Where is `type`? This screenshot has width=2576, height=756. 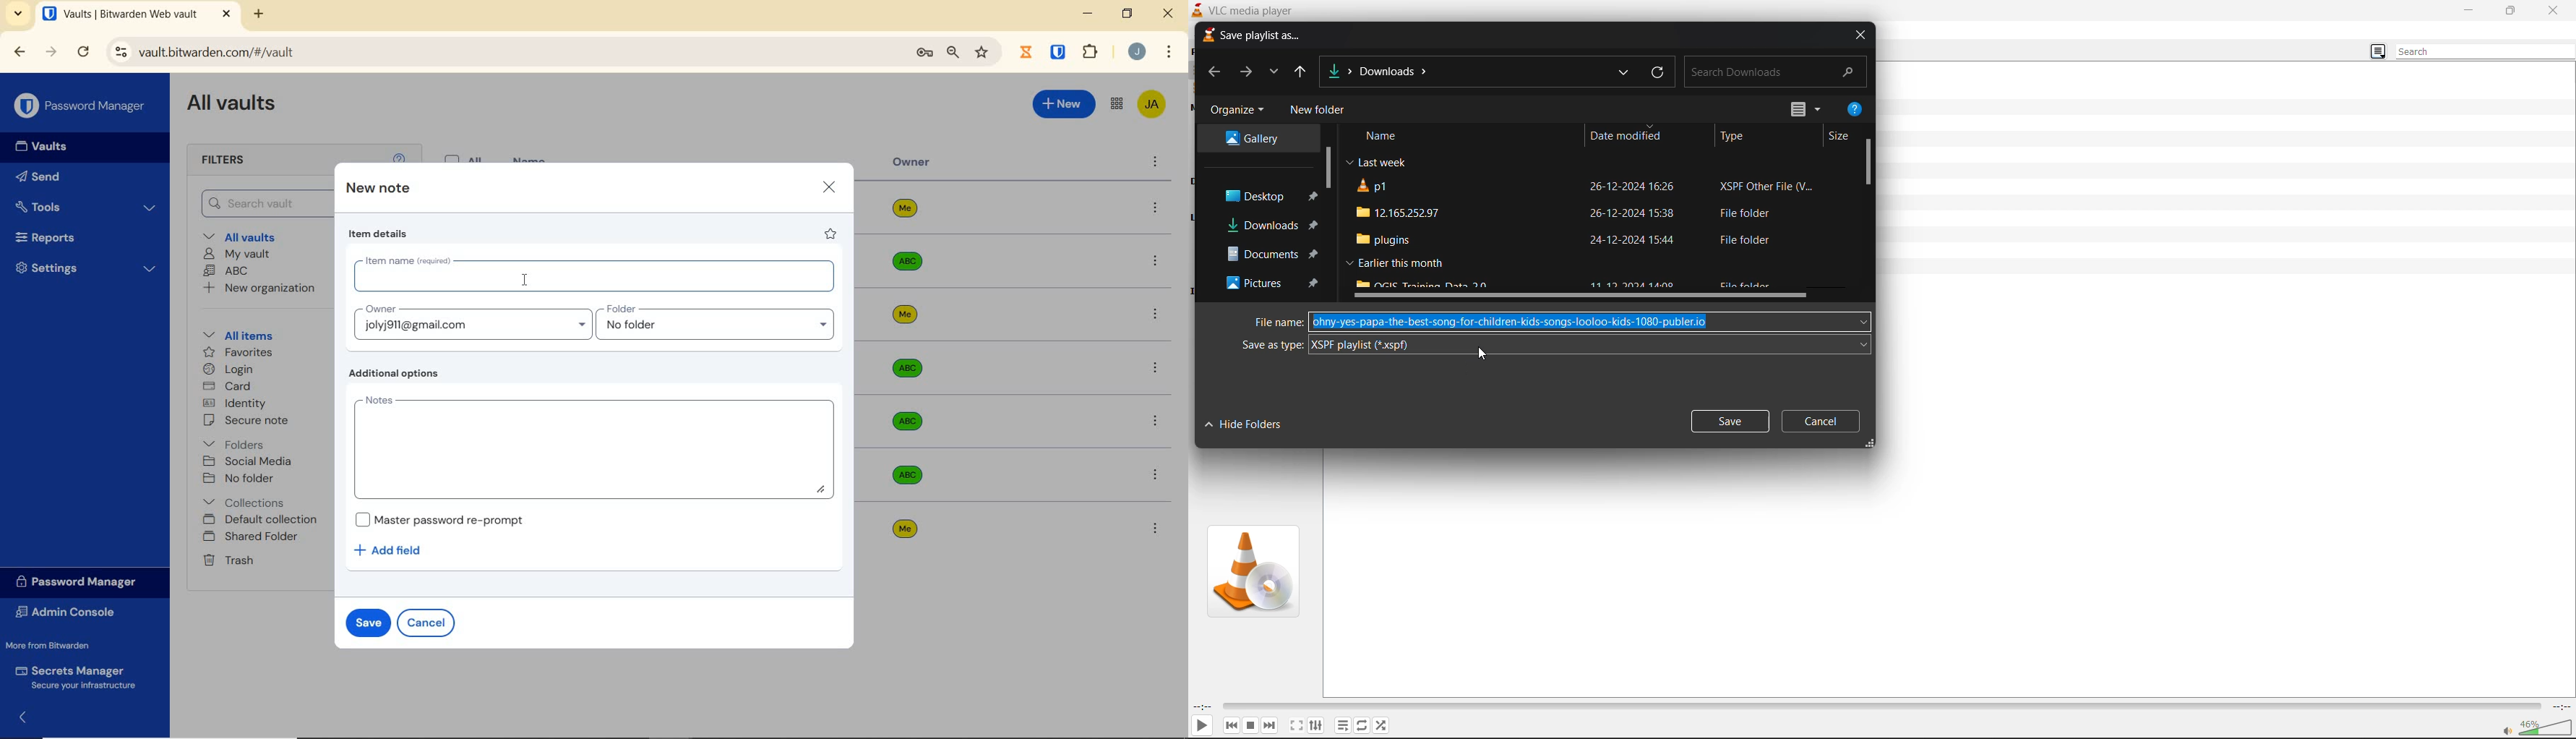
type is located at coordinates (1733, 137).